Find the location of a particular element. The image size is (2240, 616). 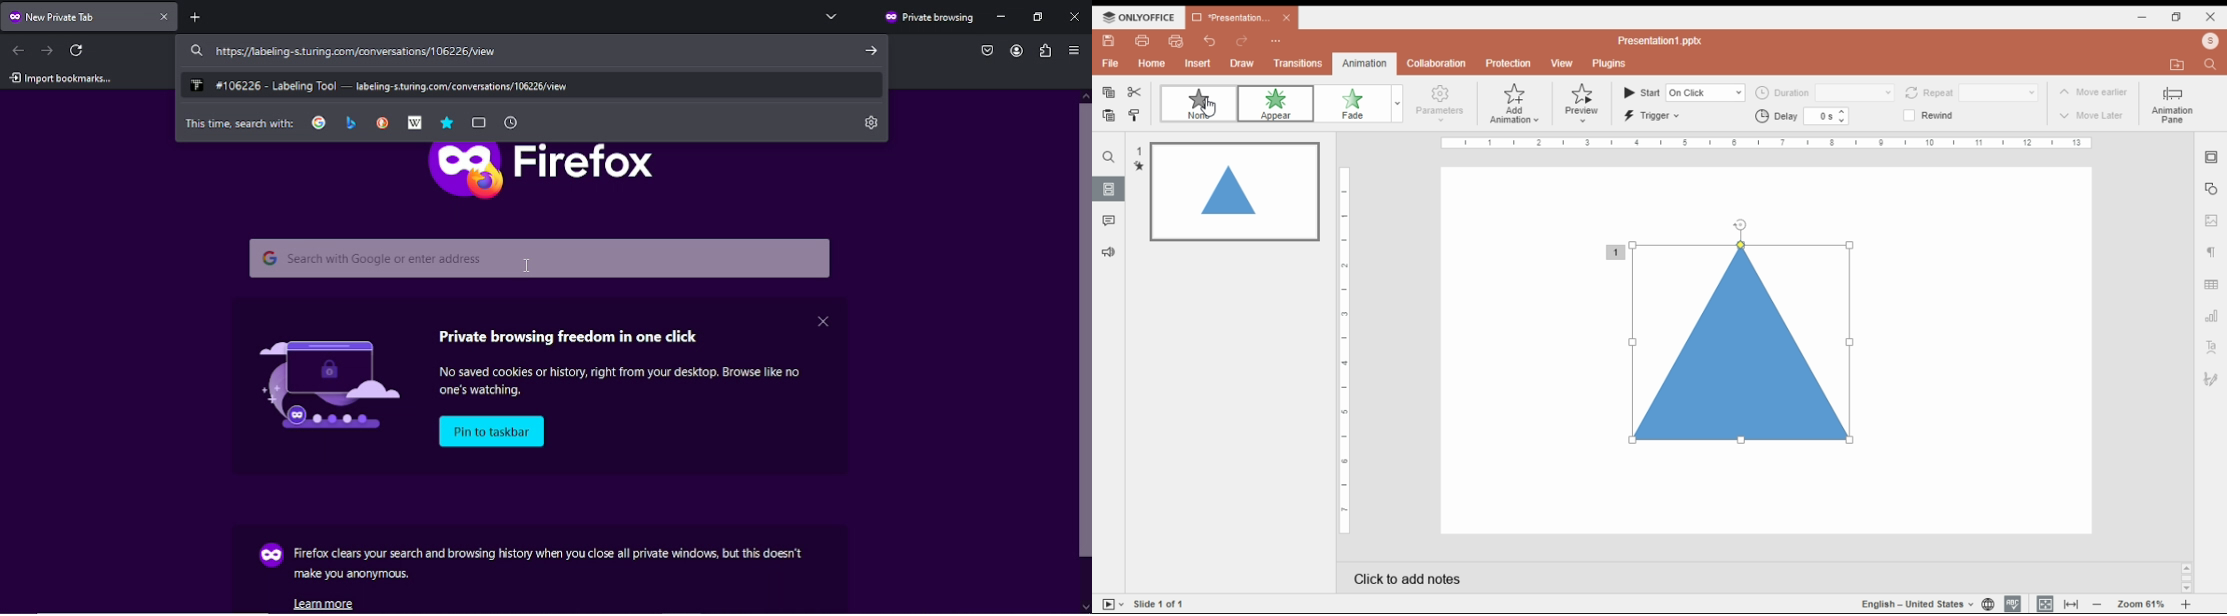

restore down is located at coordinates (1039, 17).